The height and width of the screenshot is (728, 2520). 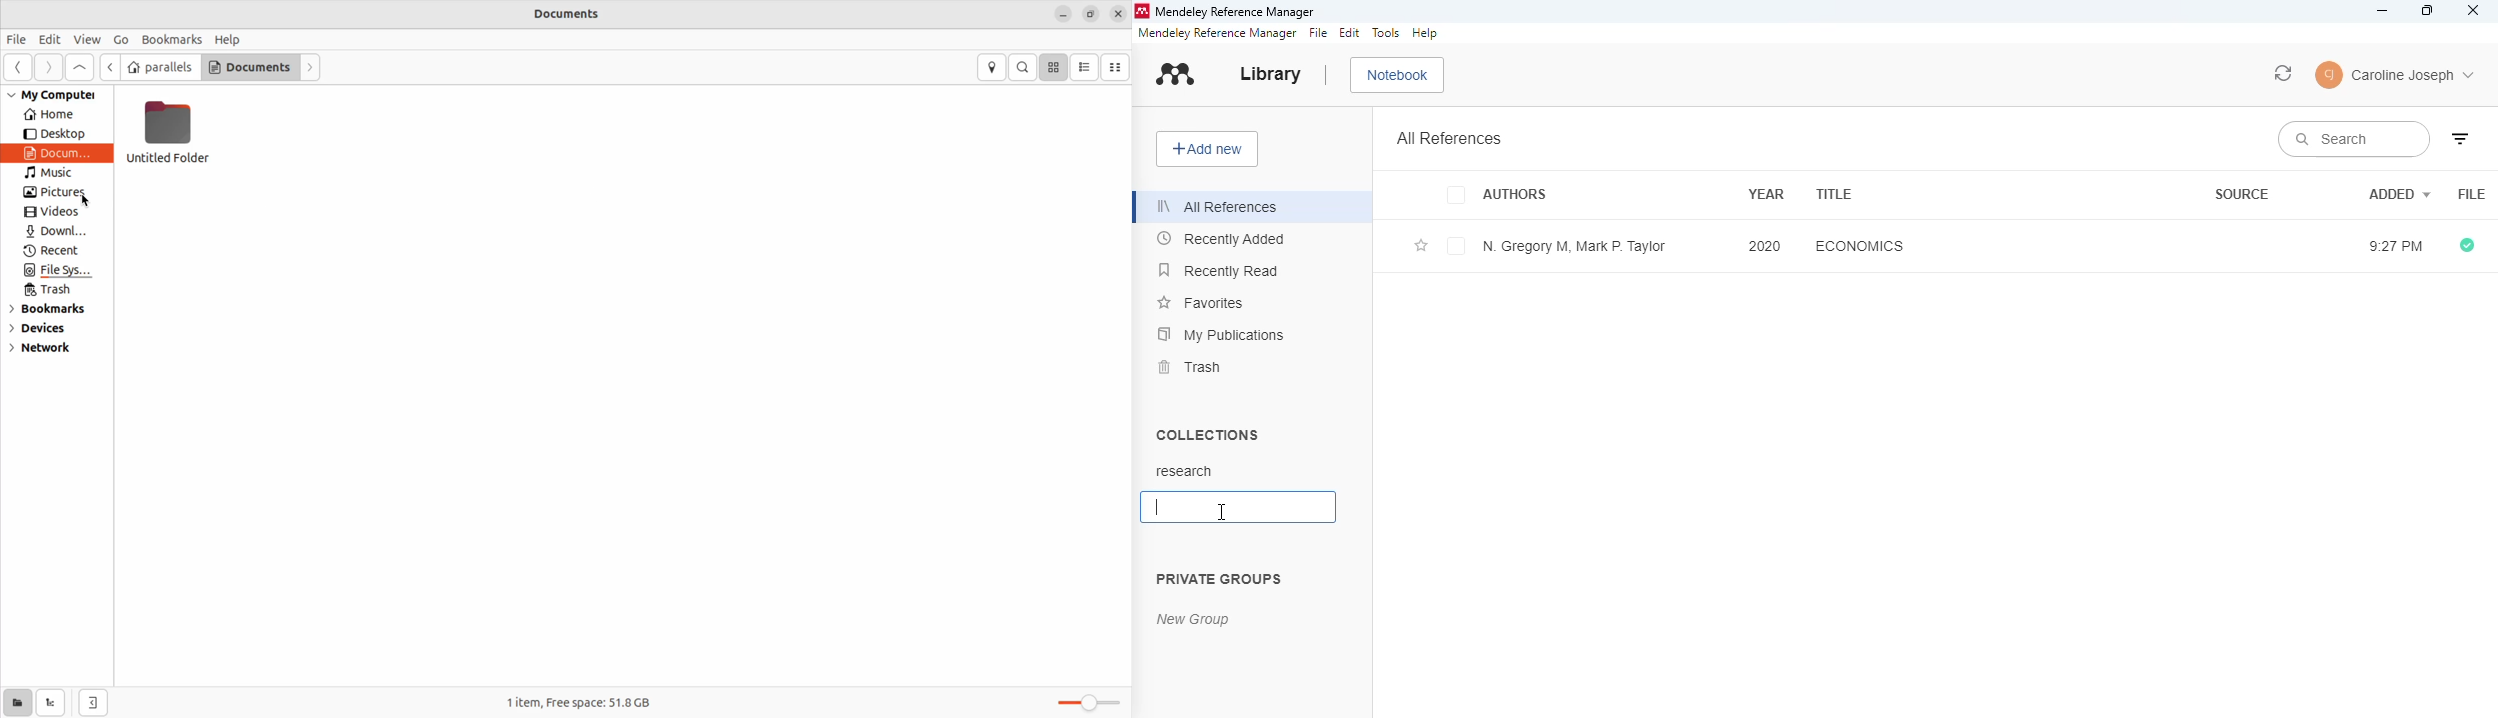 I want to click on Untitled Folder, so click(x=171, y=131).